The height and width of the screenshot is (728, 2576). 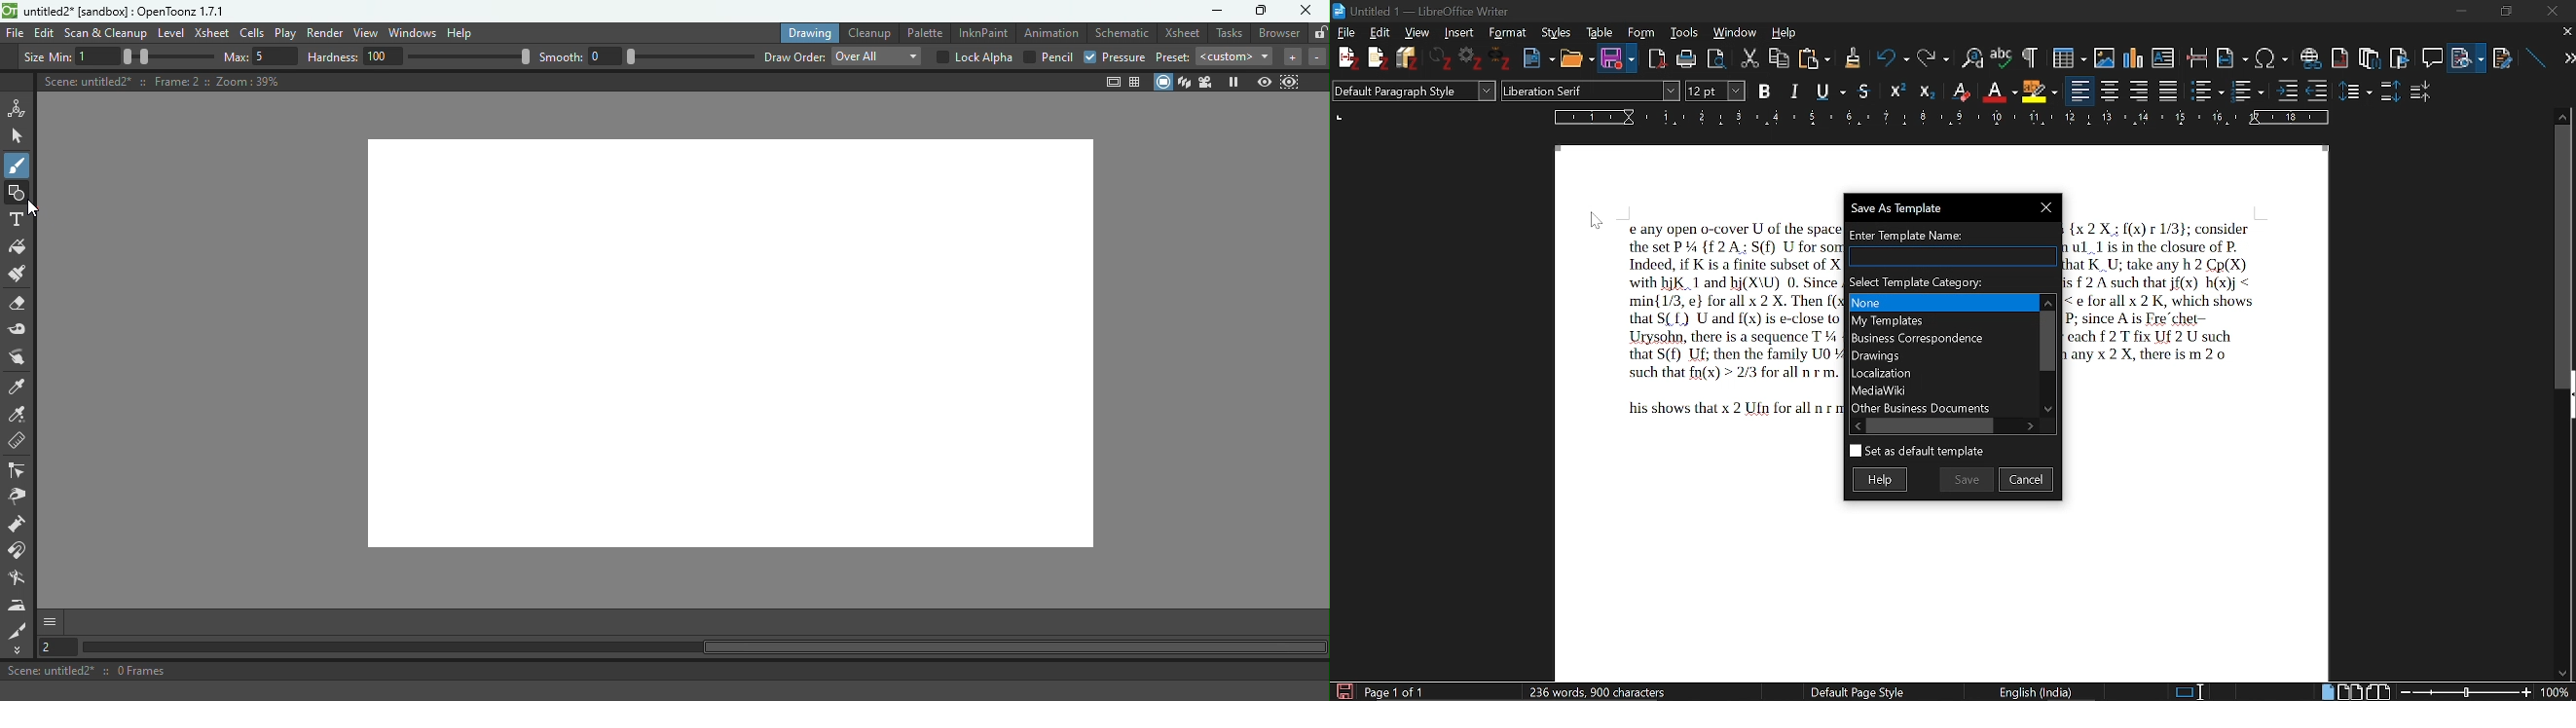 I want to click on RGB picker tool, so click(x=20, y=417).